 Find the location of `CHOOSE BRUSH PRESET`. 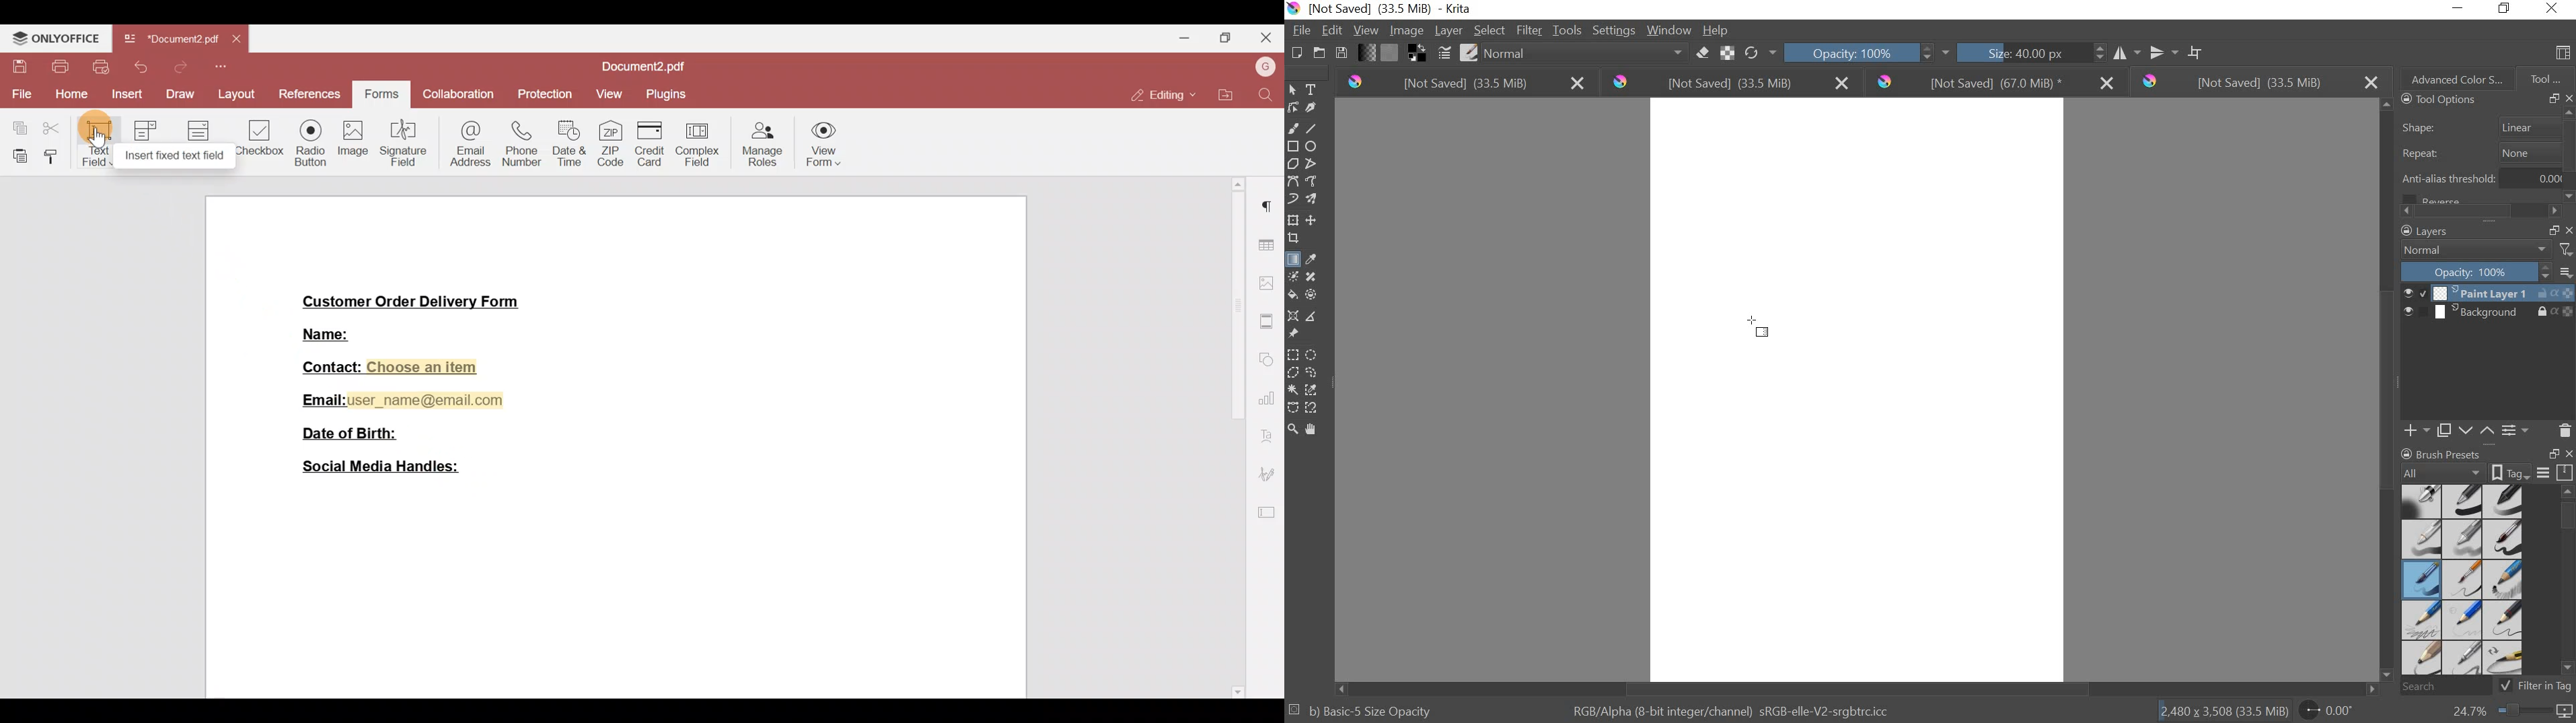

CHOOSE BRUSH PRESET is located at coordinates (1469, 55).